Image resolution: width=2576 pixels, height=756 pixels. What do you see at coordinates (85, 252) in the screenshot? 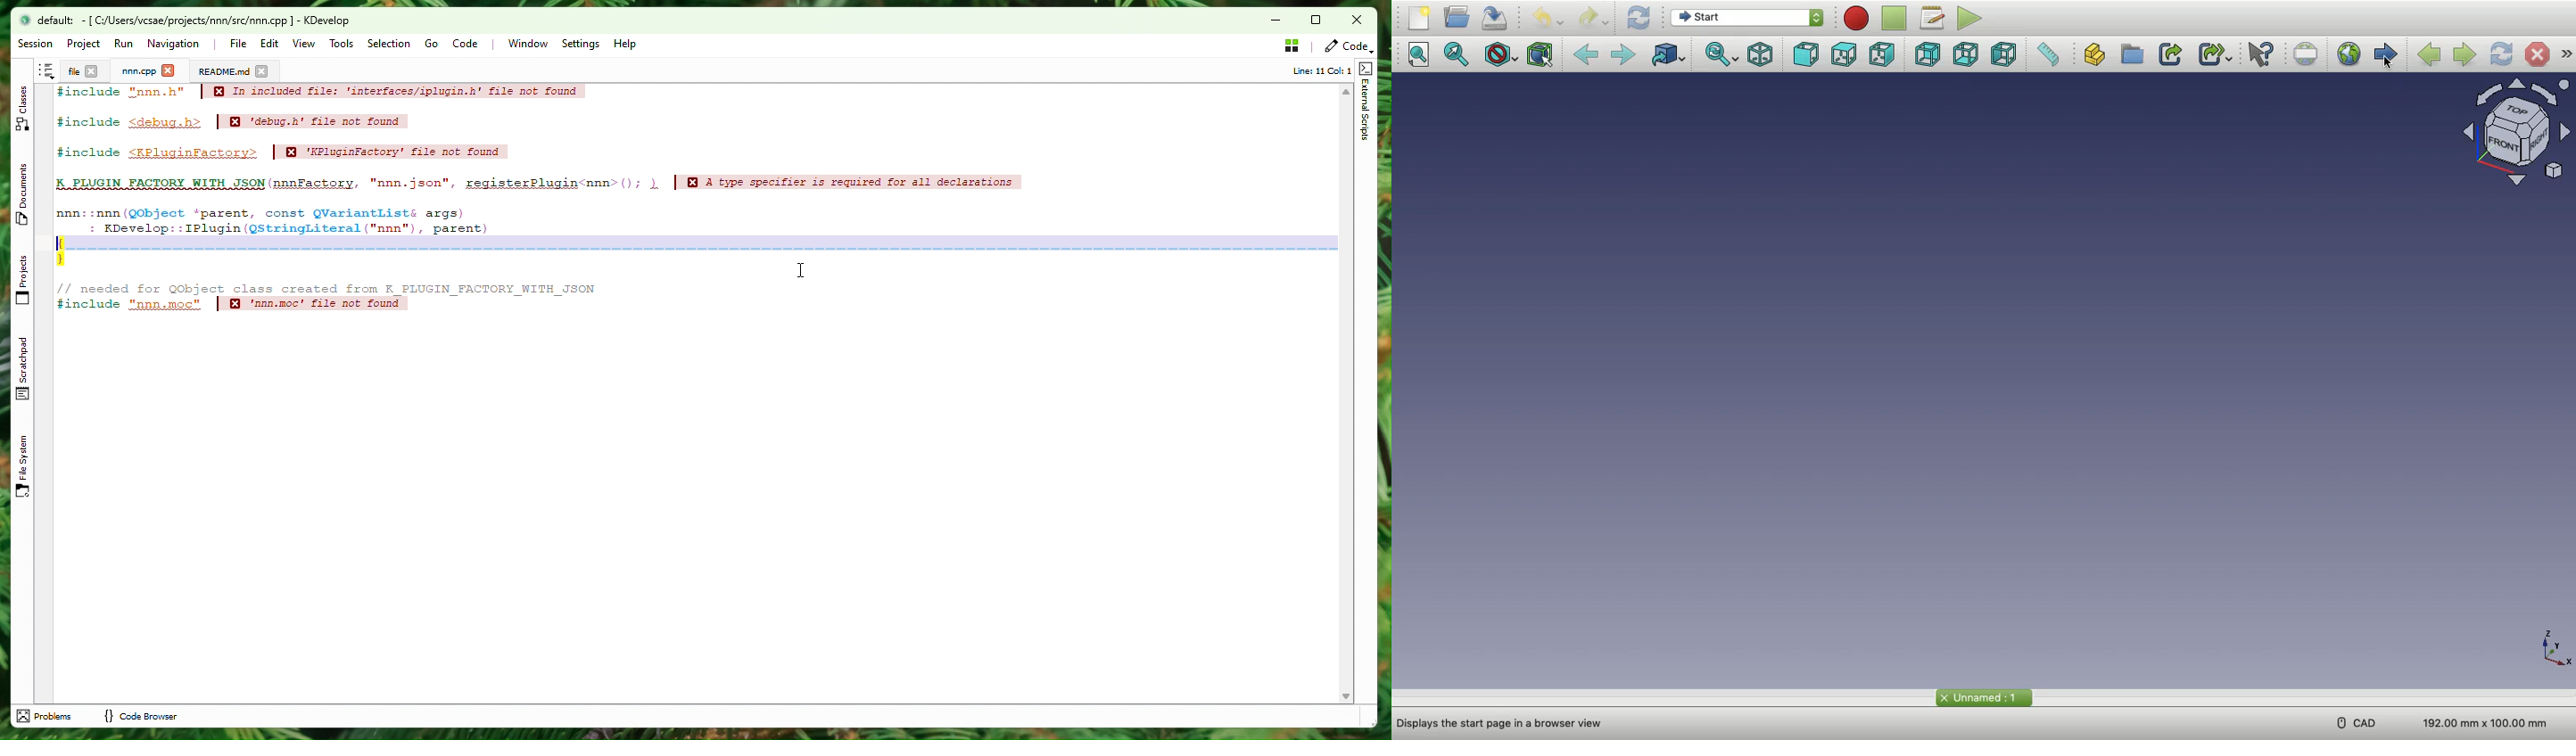
I see `After last action - bookmark` at bounding box center [85, 252].